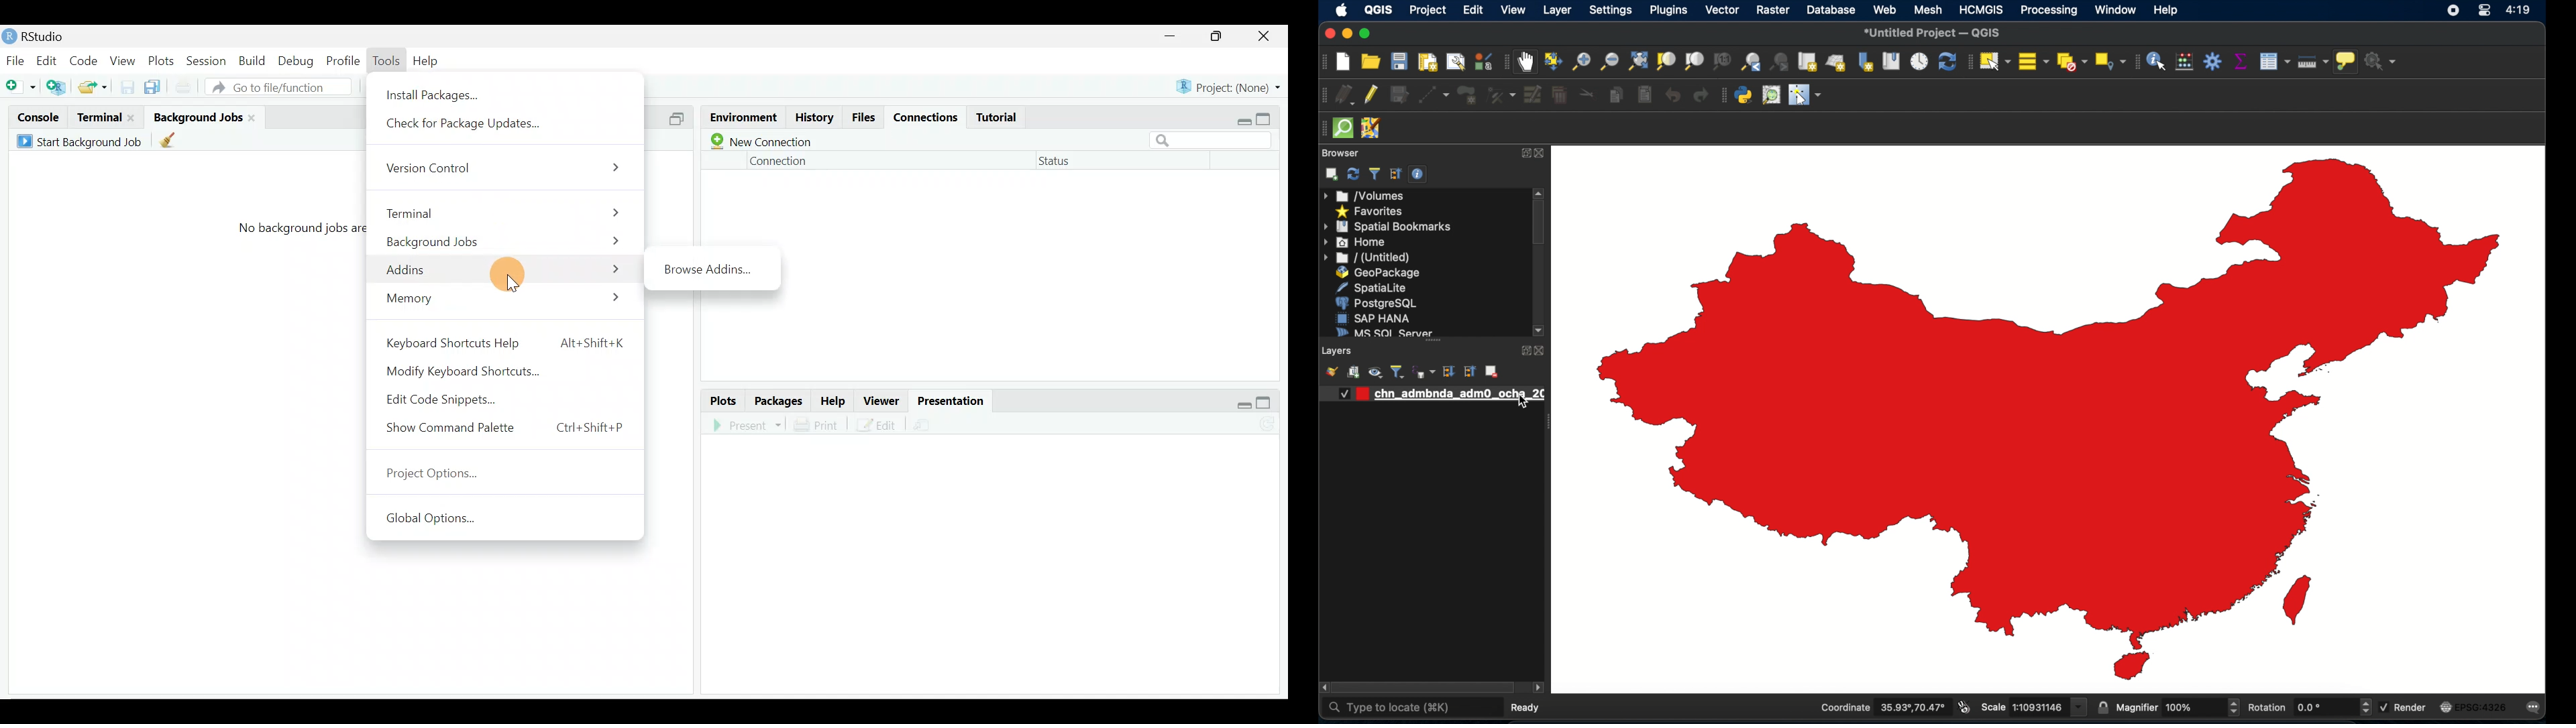 The height and width of the screenshot is (728, 2576). I want to click on Help, so click(833, 400).